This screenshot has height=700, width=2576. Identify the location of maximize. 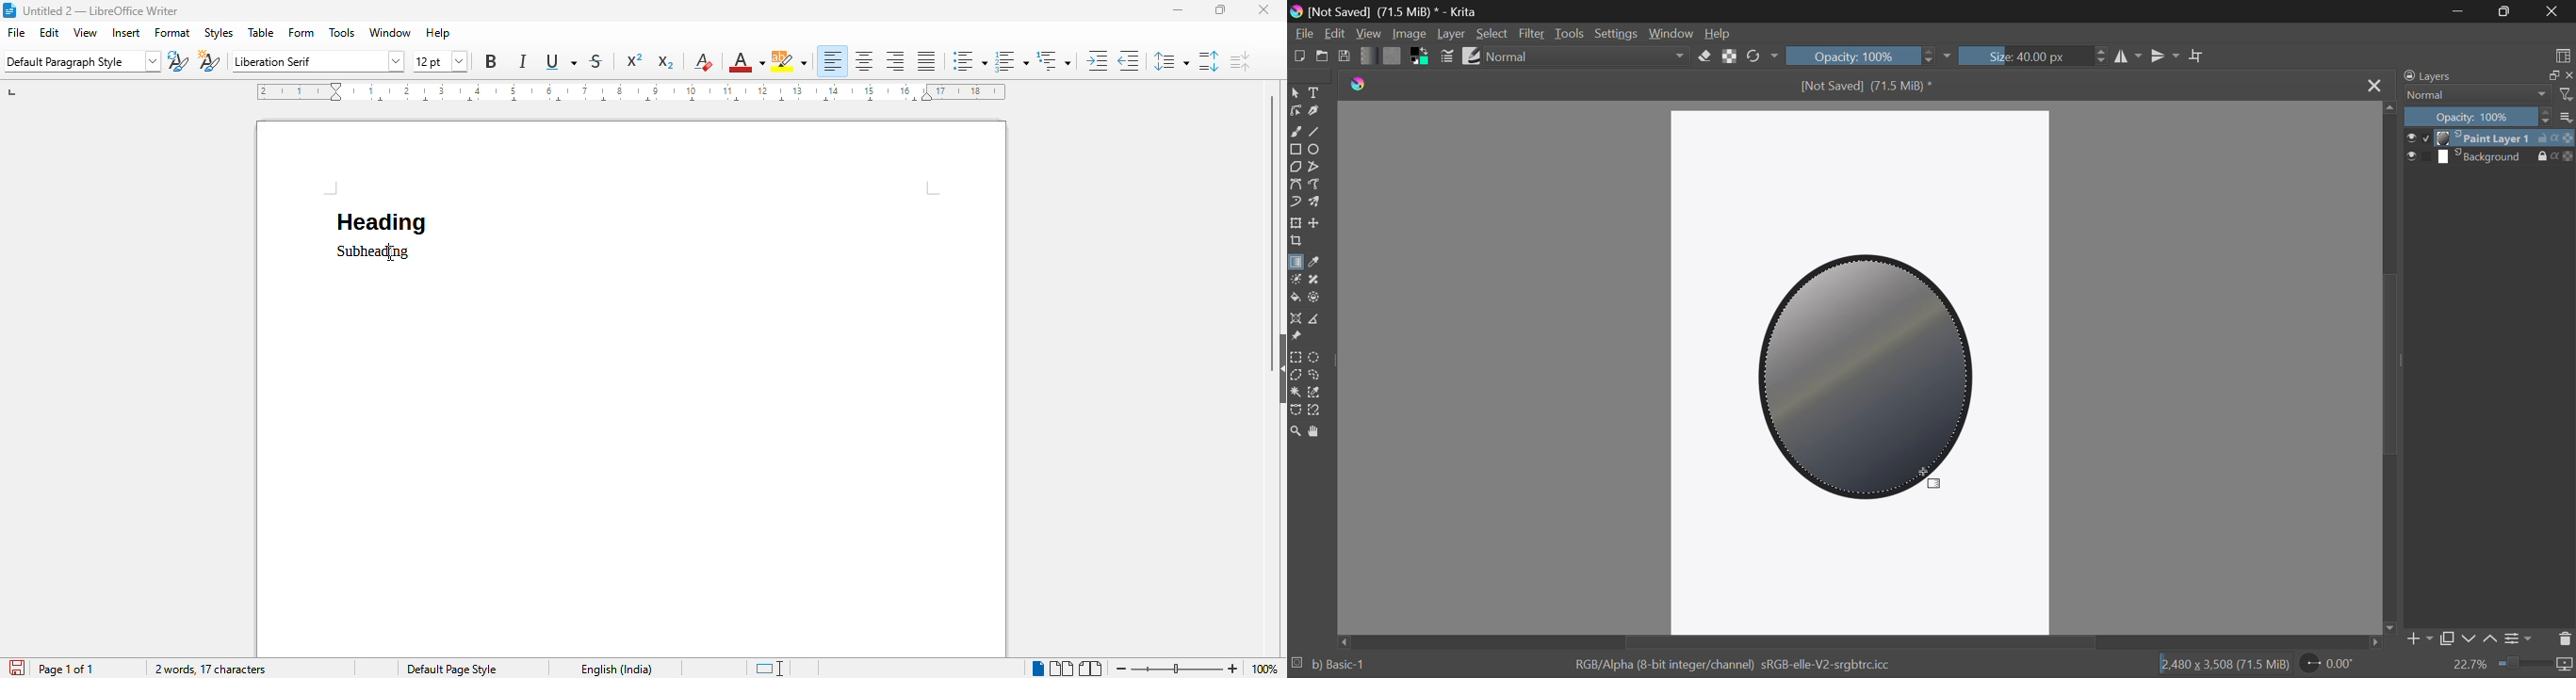
(1222, 8).